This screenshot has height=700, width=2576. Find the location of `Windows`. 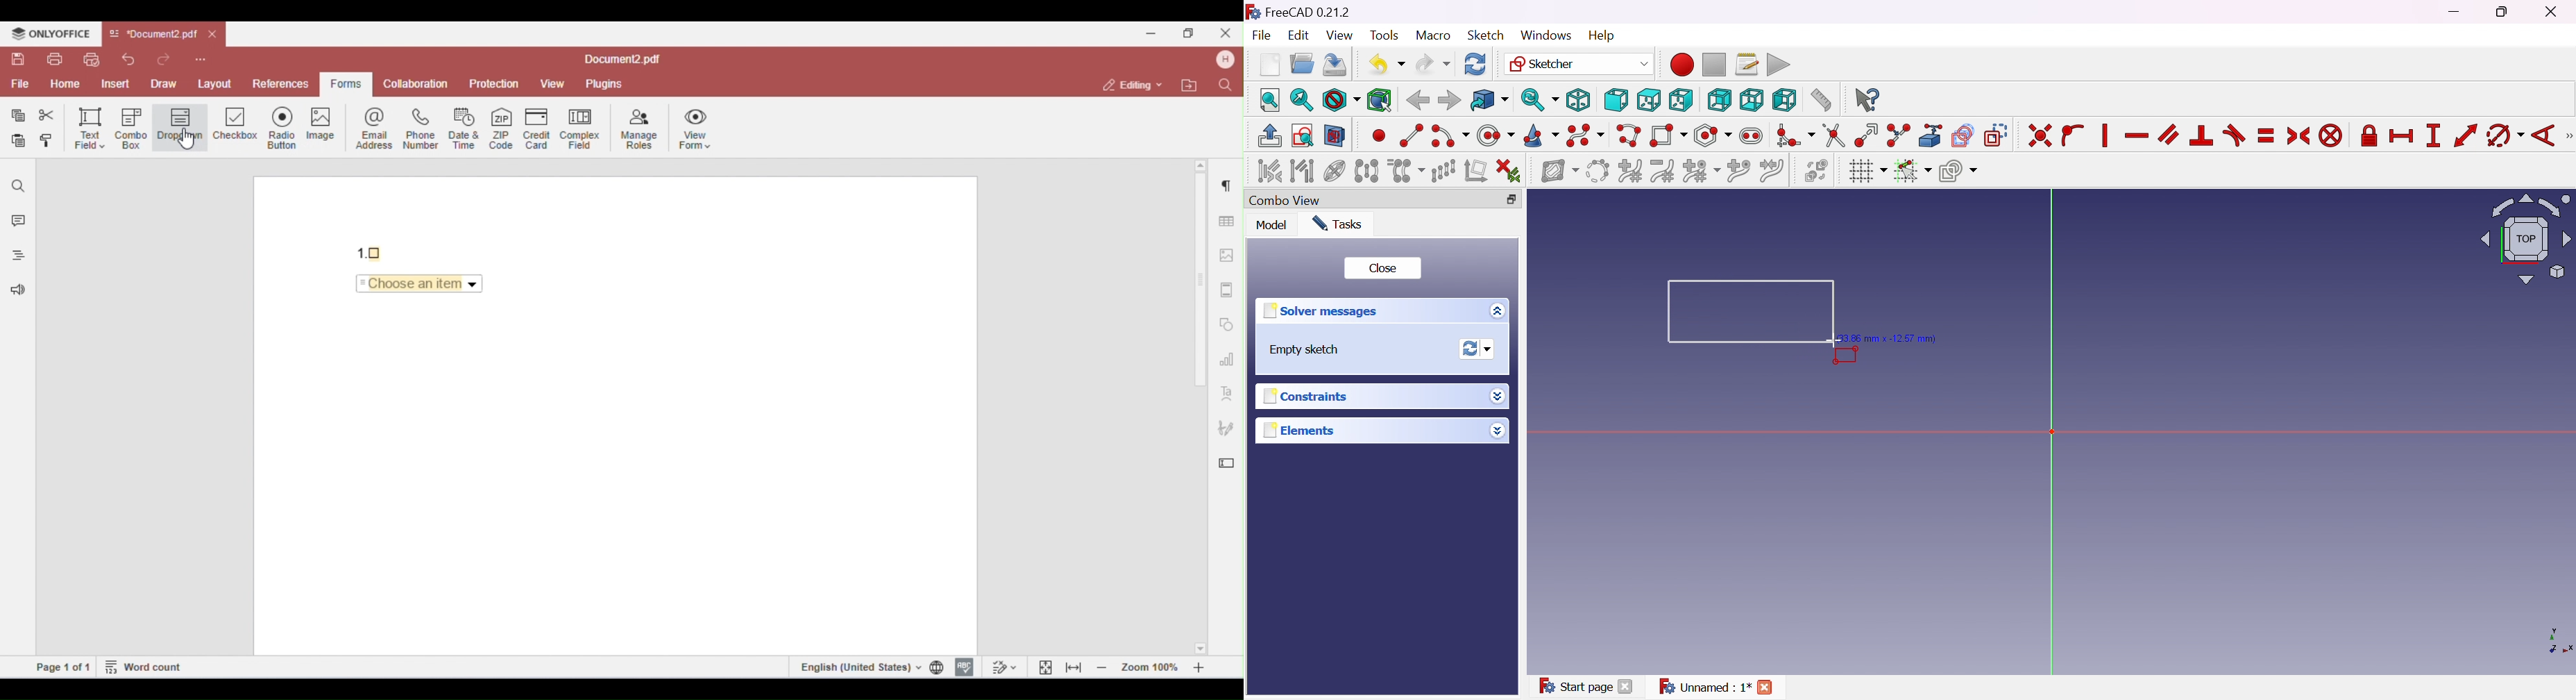

Windows is located at coordinates (1546, 35).